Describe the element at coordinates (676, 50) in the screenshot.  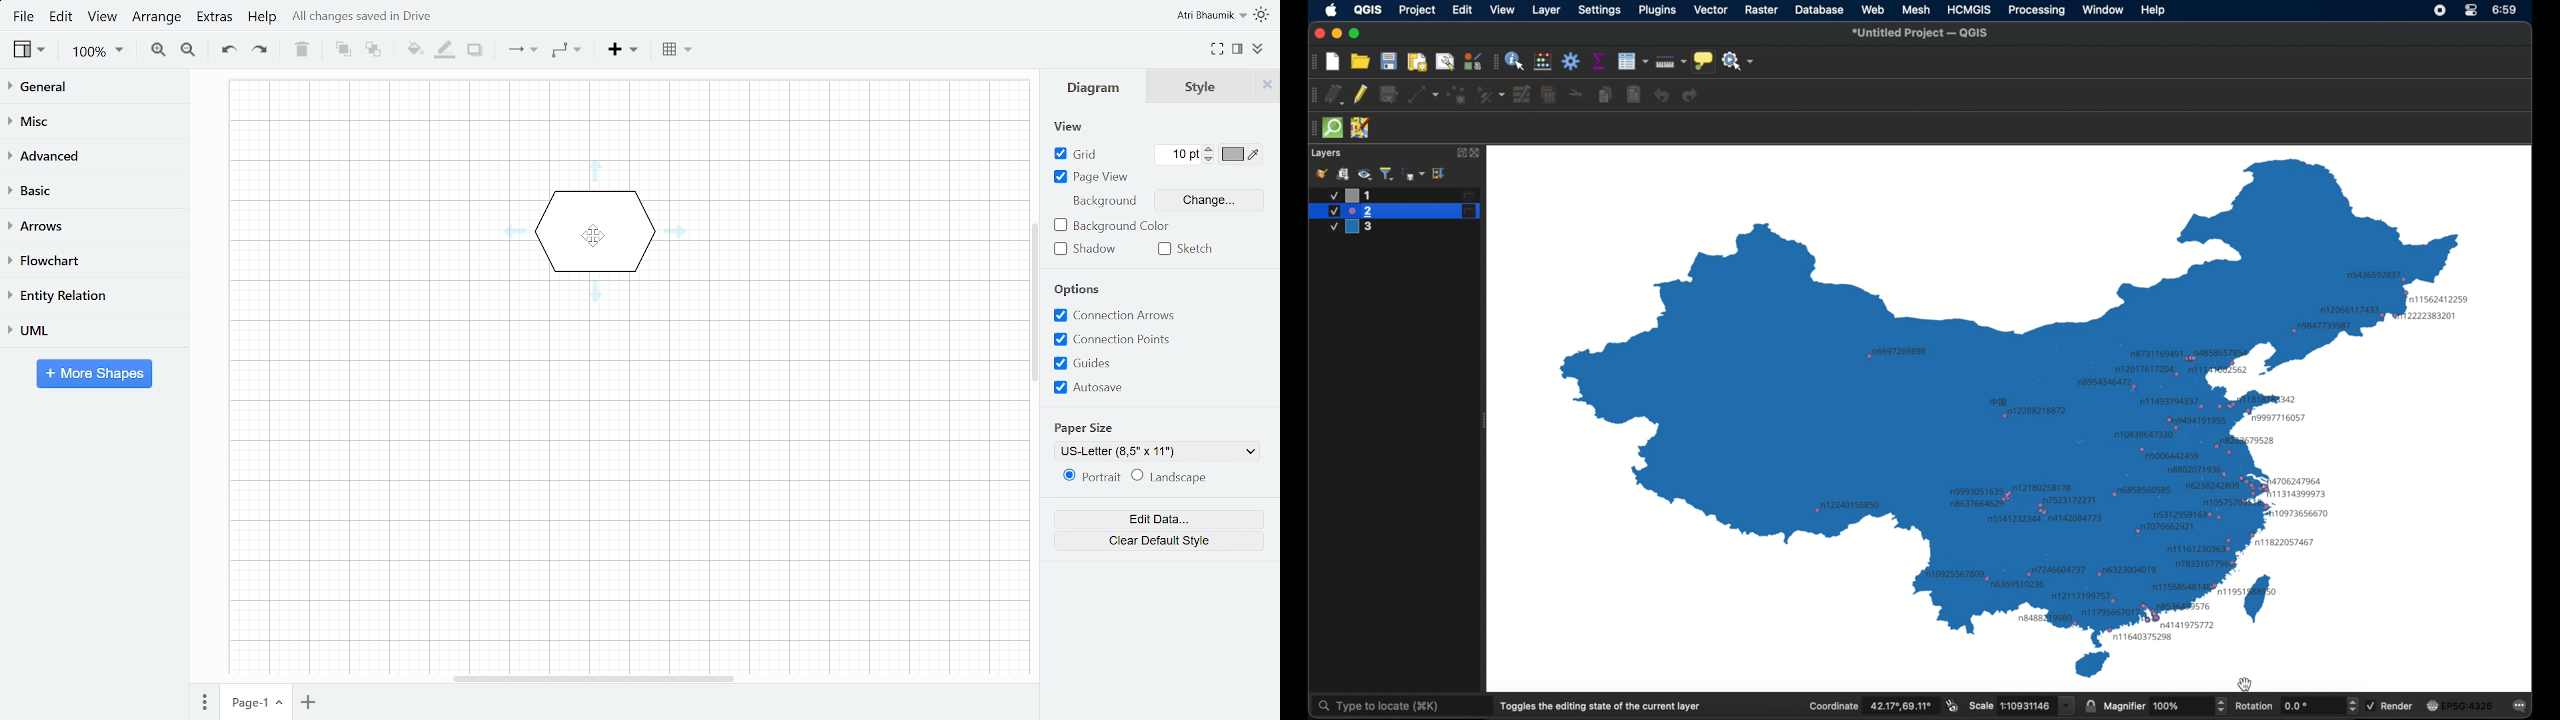
I see `Table` at that location.